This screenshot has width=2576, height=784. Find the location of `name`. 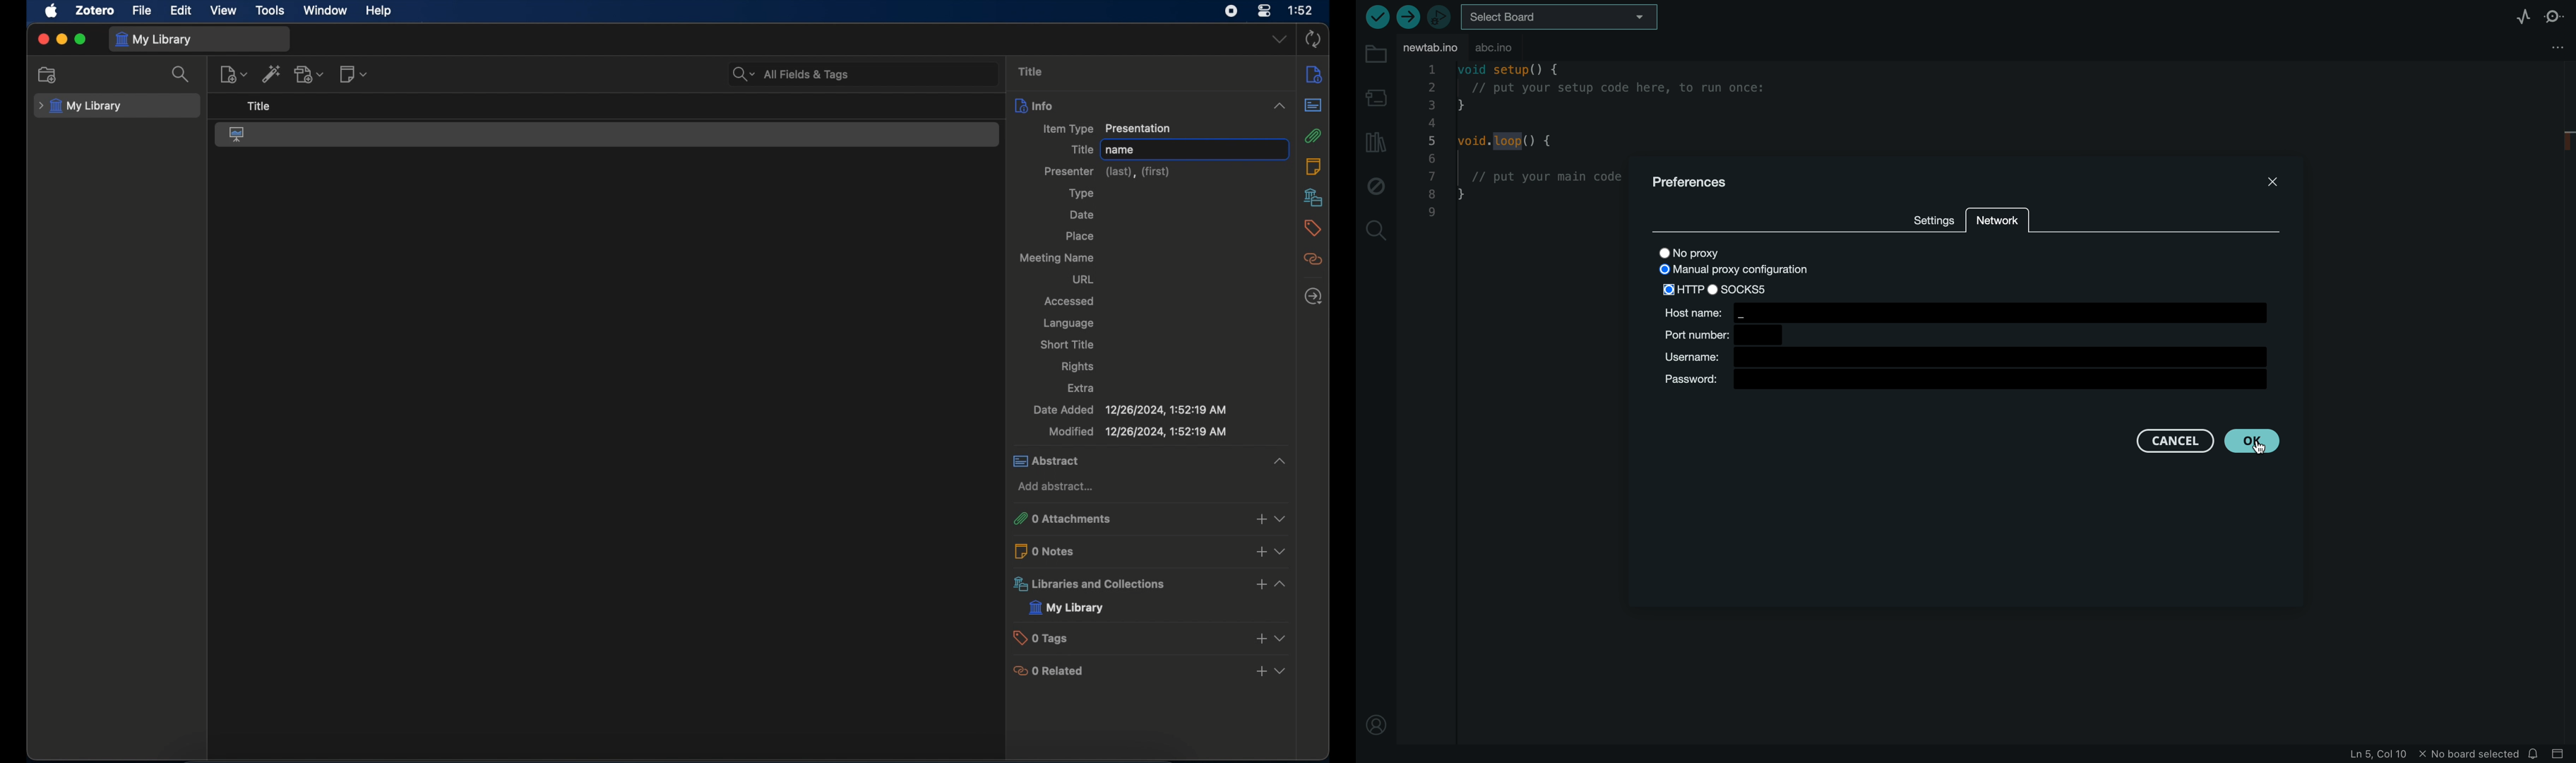

name is located at coordinates (1193, 148).